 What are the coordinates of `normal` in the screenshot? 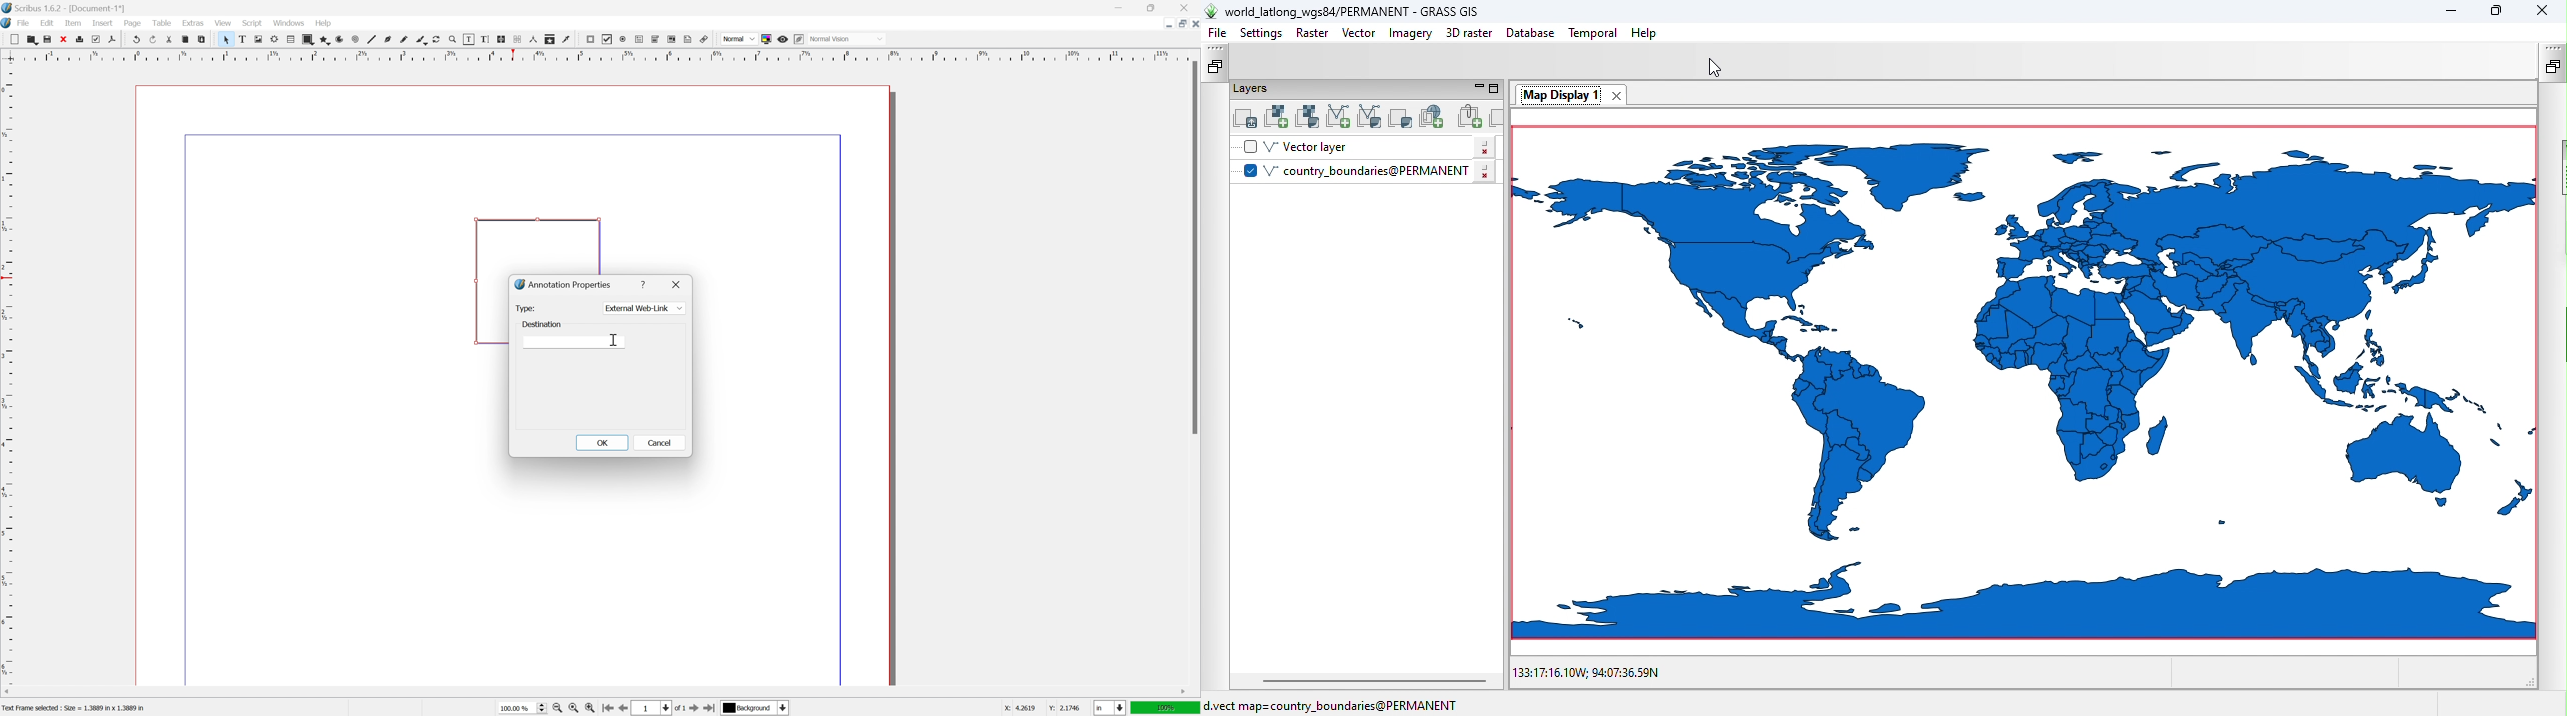 It's located at (739, 38).